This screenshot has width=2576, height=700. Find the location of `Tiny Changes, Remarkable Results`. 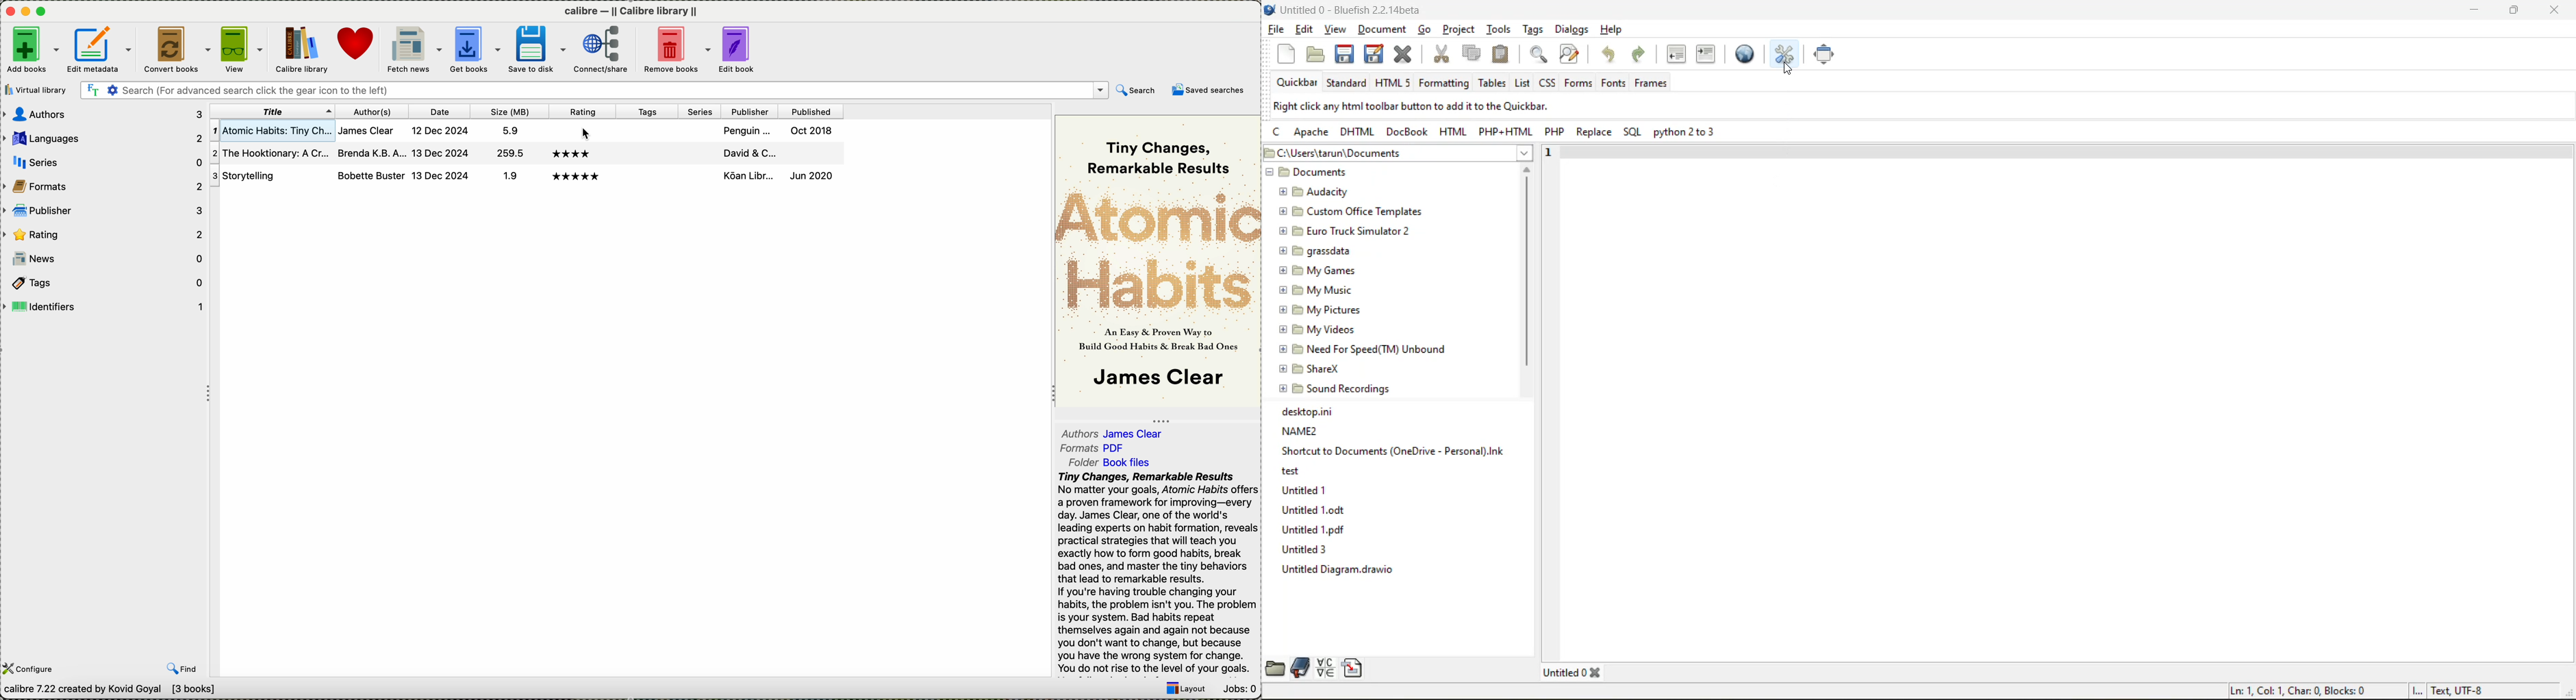

Tiny Changes, Remarkable Results is located at coordinates (1163, 151).